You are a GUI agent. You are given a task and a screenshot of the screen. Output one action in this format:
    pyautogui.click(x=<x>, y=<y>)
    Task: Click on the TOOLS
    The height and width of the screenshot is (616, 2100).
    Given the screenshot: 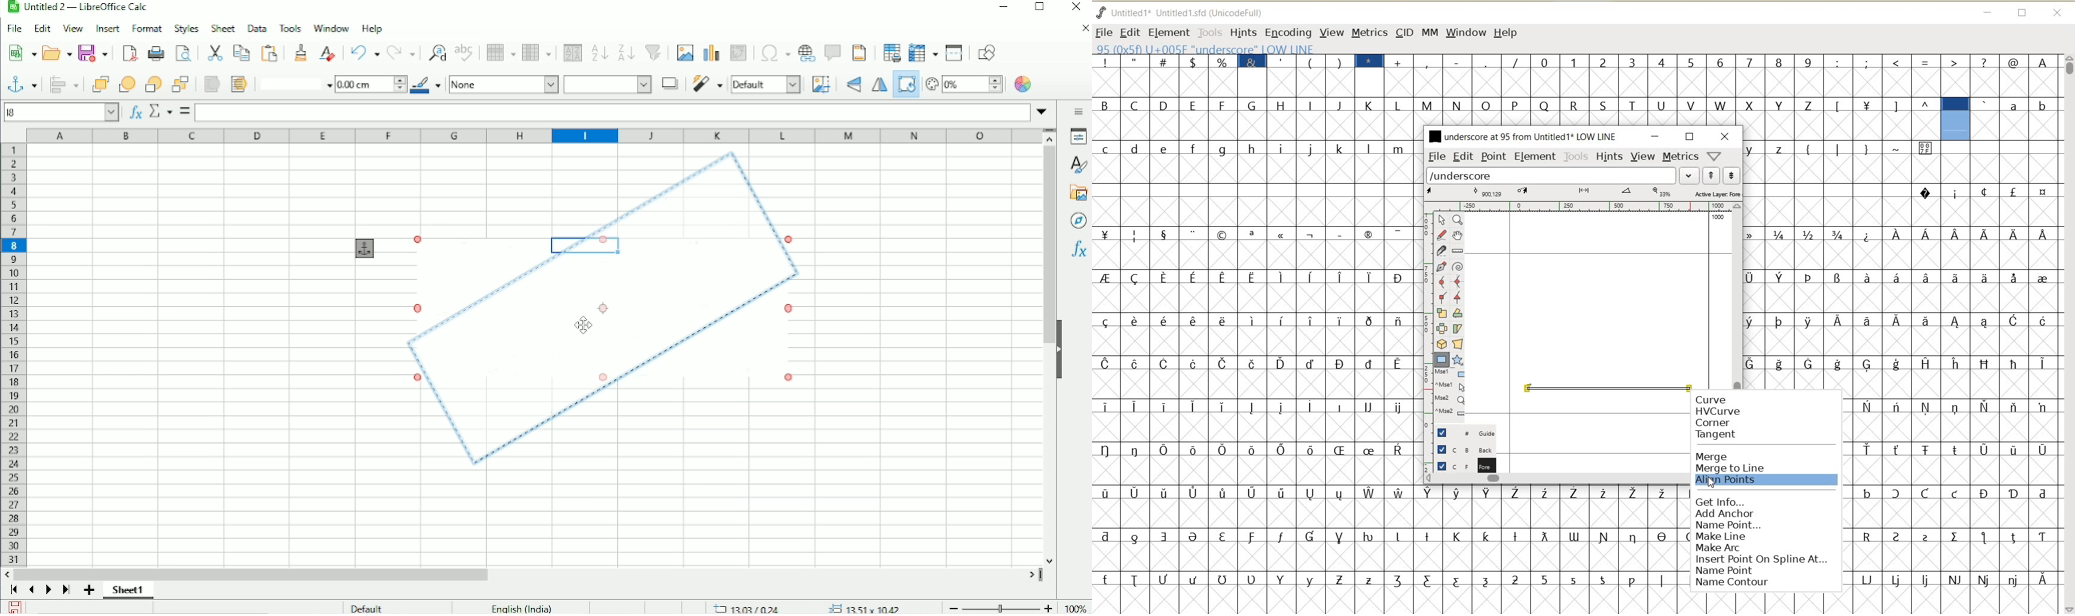 What is the action you would take?
    pyautogui.click(x=1209, y=32)
    